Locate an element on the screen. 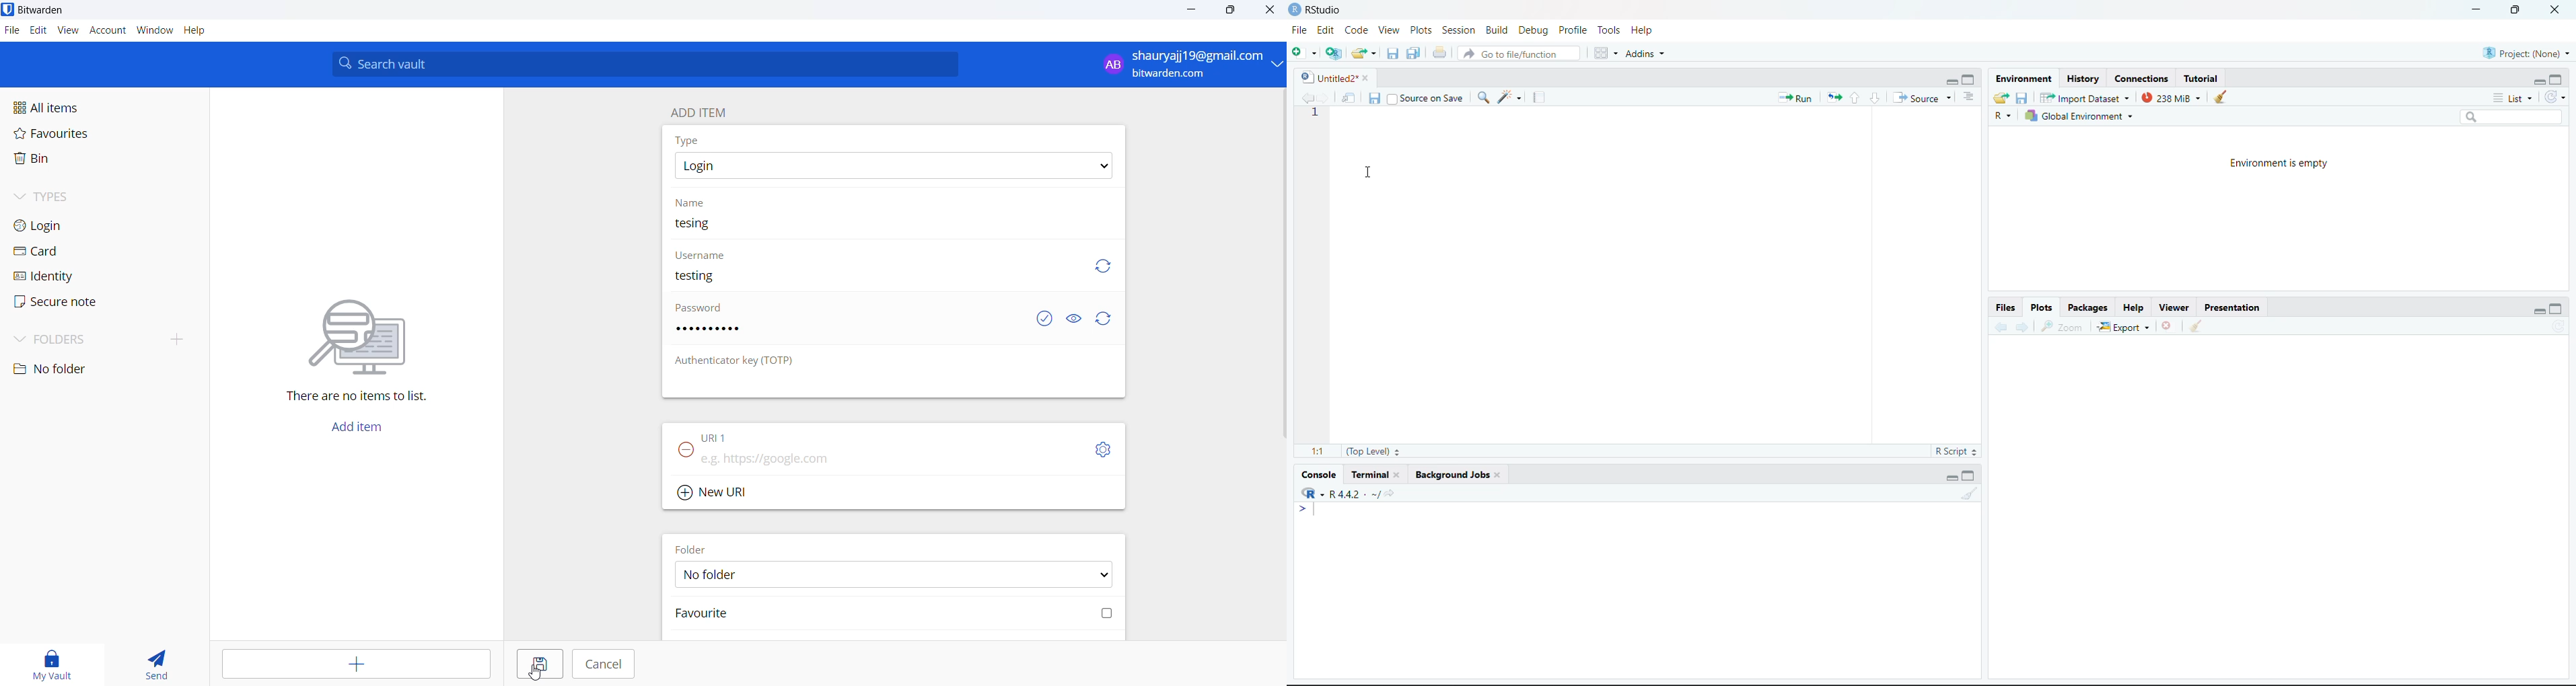 Image resolution: width=2576 pixels, height=700 pixels. save all is located at coordinates (1414, 53).